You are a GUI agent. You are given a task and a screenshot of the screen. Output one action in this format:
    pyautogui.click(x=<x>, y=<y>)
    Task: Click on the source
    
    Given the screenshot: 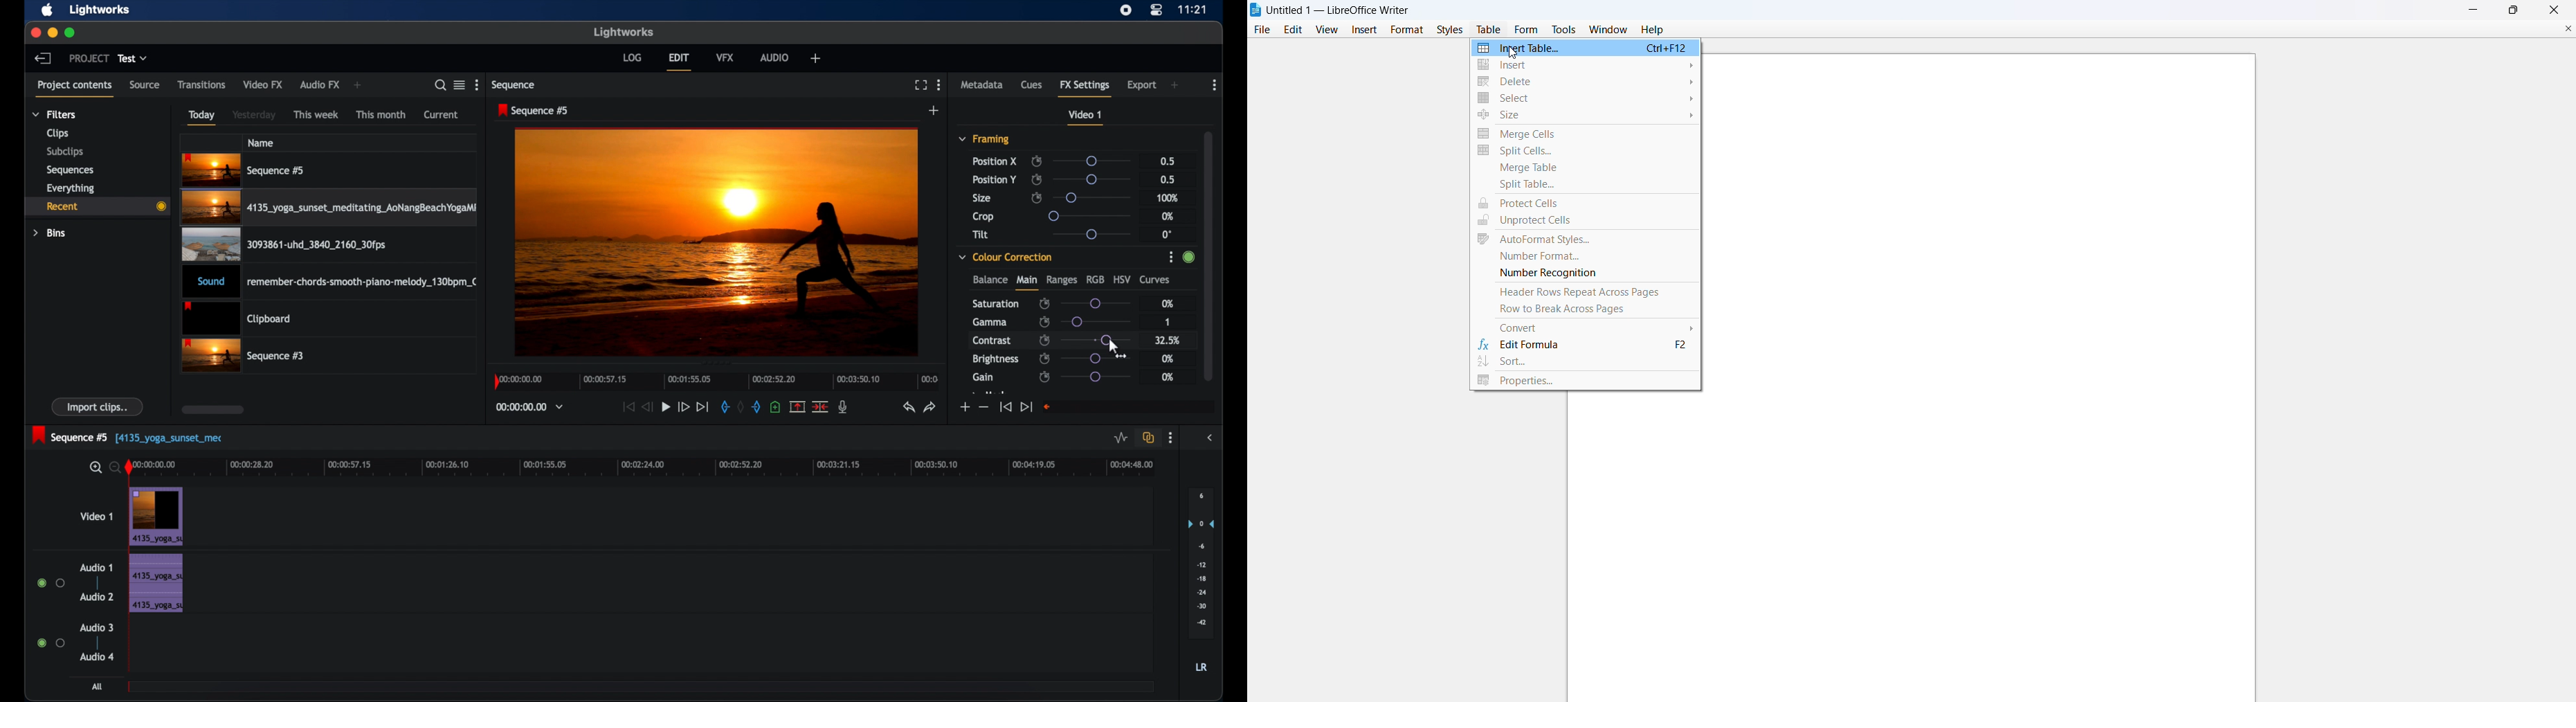 What is the action you would take?
    pyautogui.click(x=144, y=84)
    